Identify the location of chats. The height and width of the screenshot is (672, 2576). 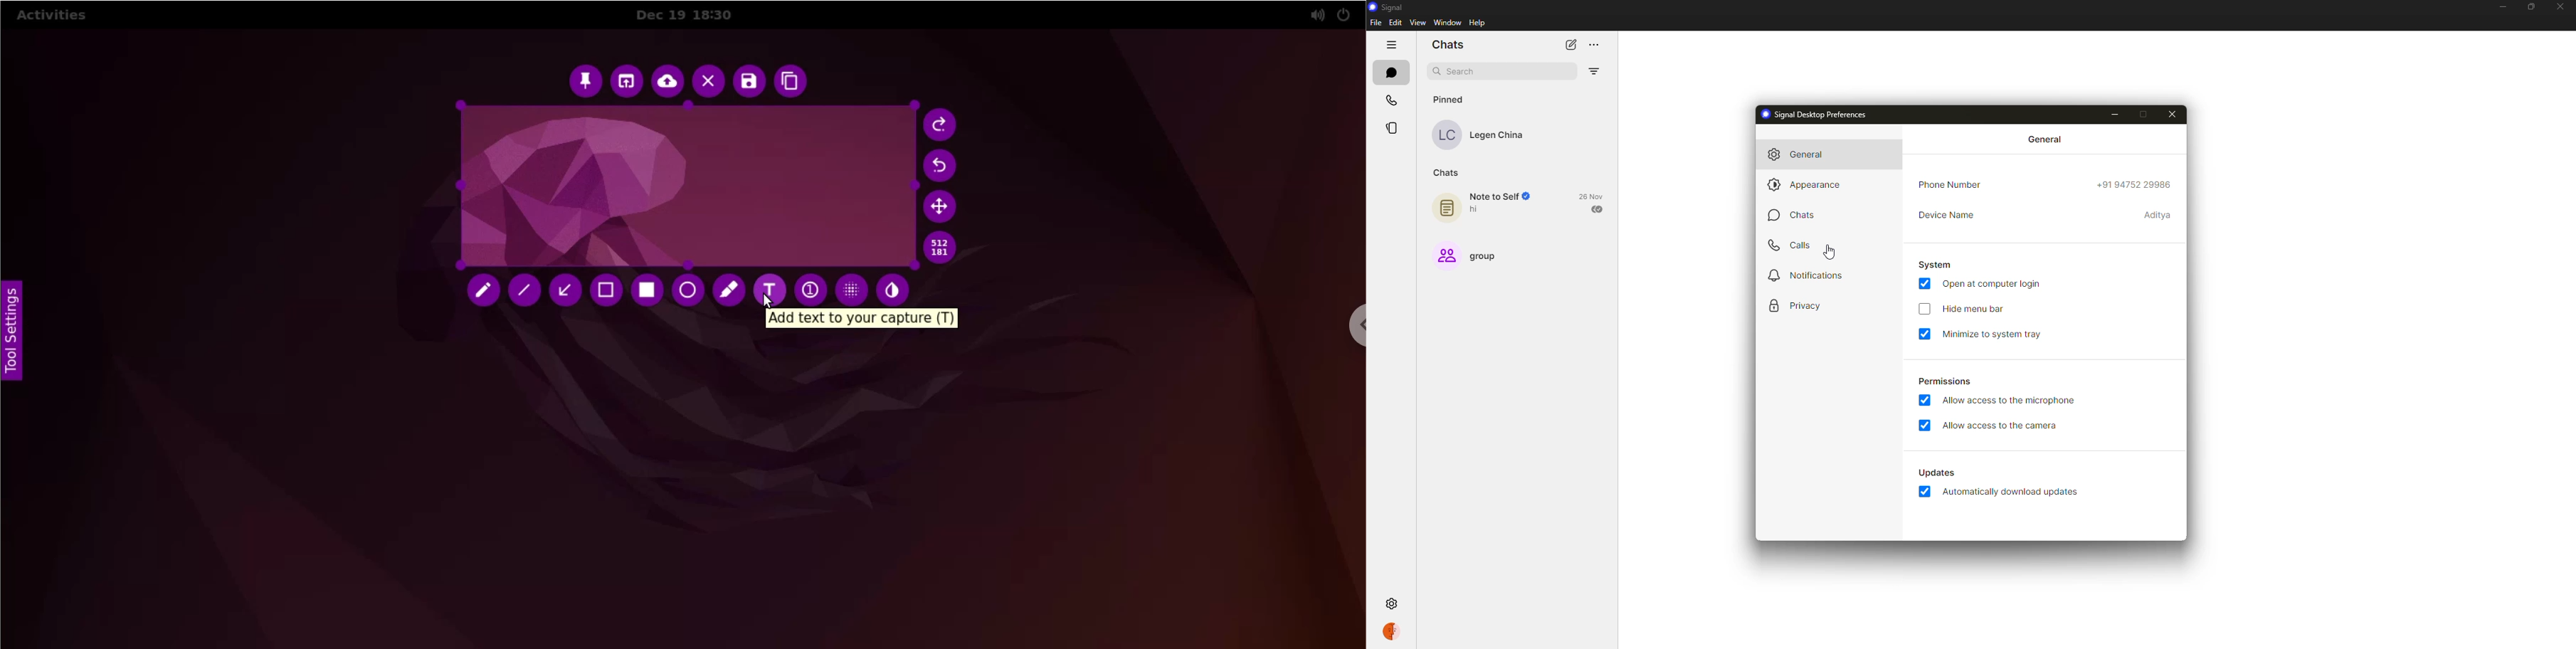
(1451, 43).